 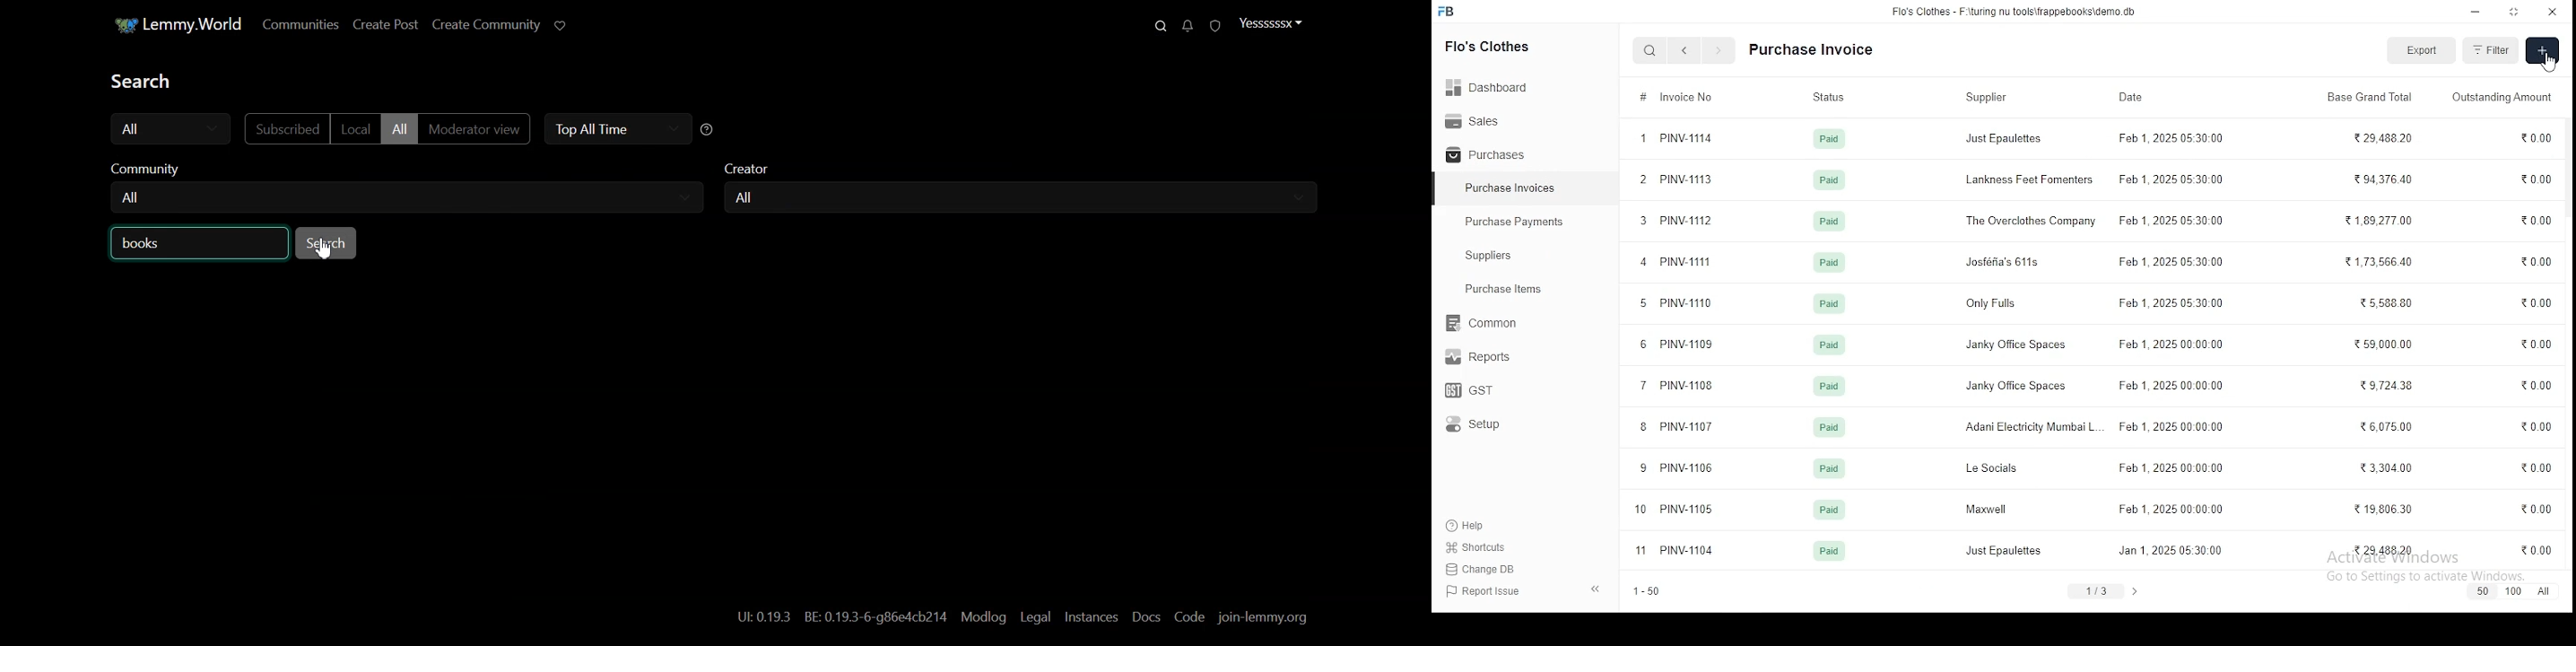 What do you see at coordinates (2098, 591) in the screenshot?
I see `1/3` at bounding box center [2098, 591].